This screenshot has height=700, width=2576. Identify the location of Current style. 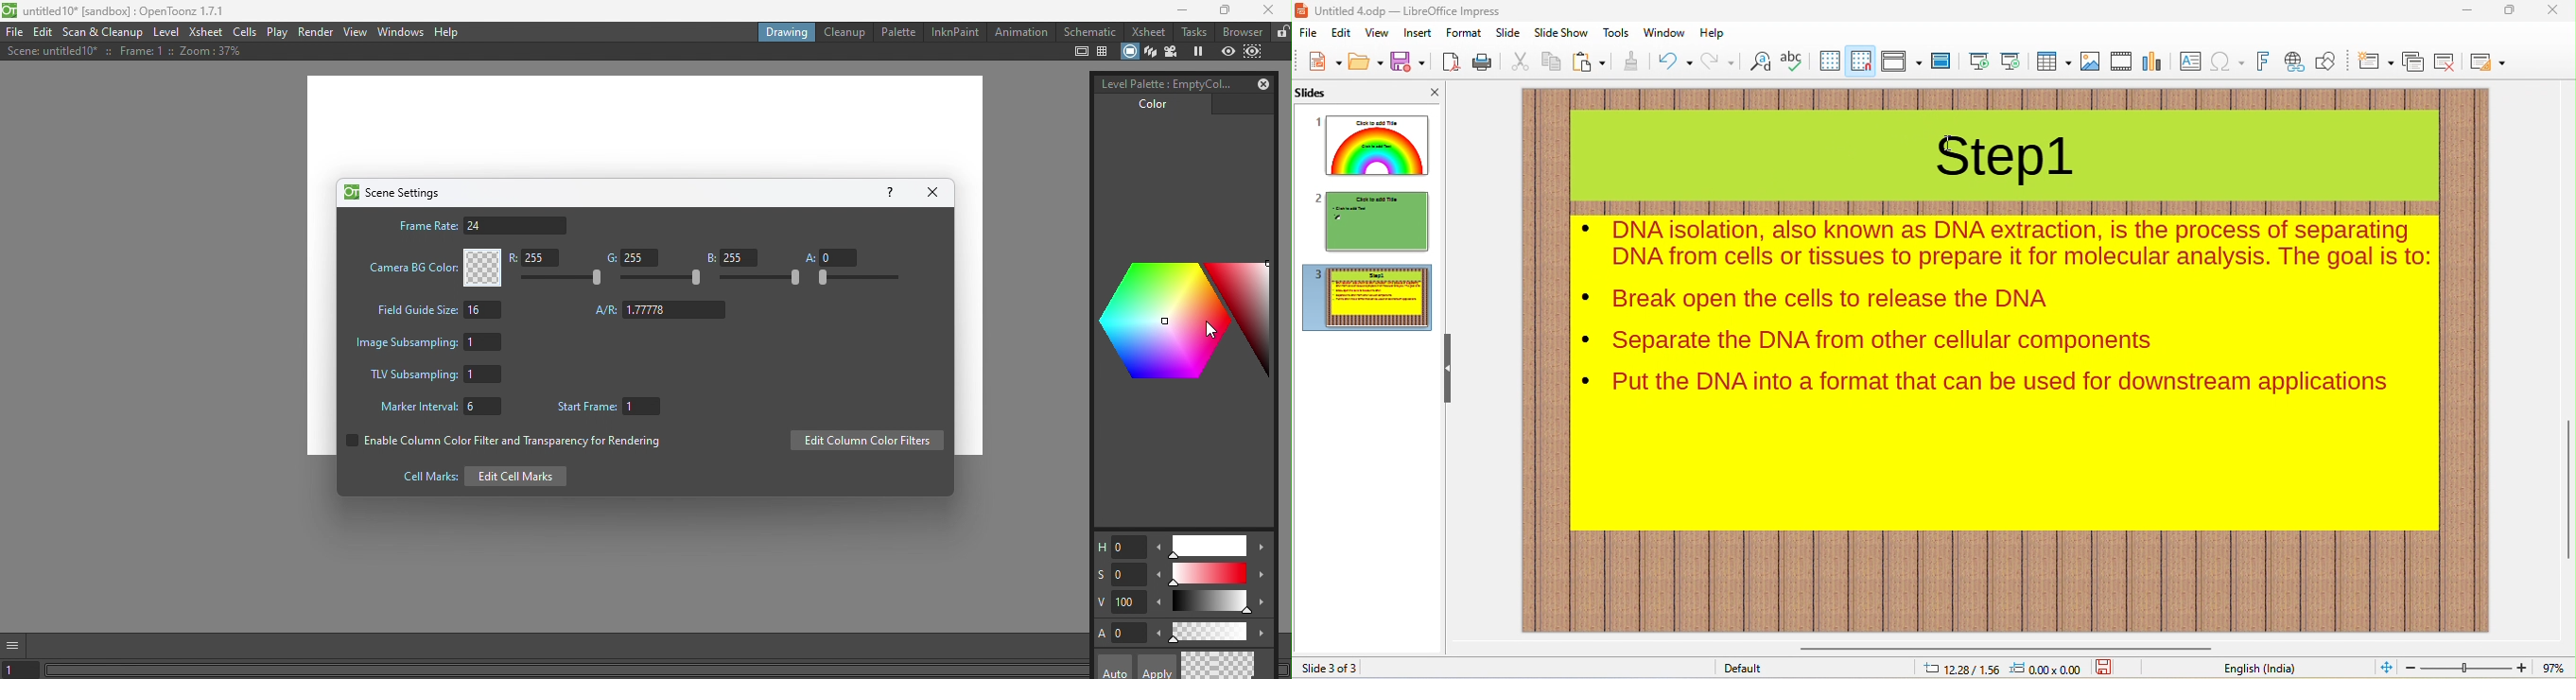
(1200, 666).